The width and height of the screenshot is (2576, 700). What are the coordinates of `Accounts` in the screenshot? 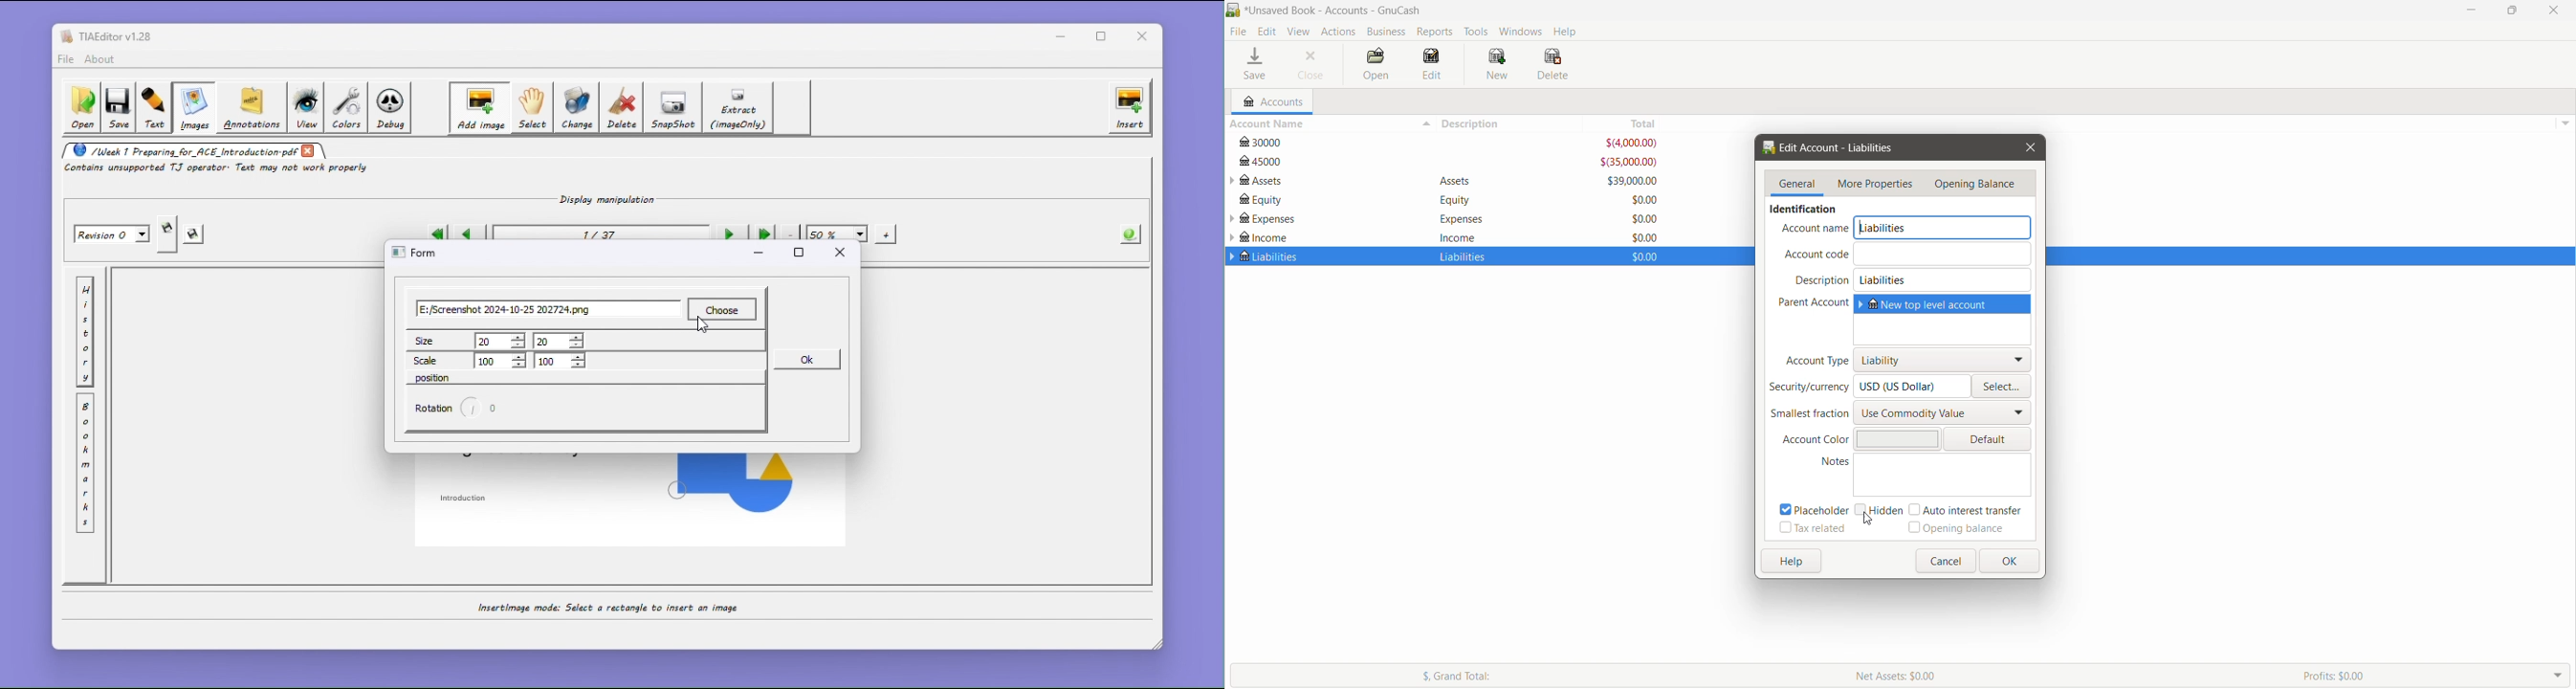 It's located at (1337, 31).